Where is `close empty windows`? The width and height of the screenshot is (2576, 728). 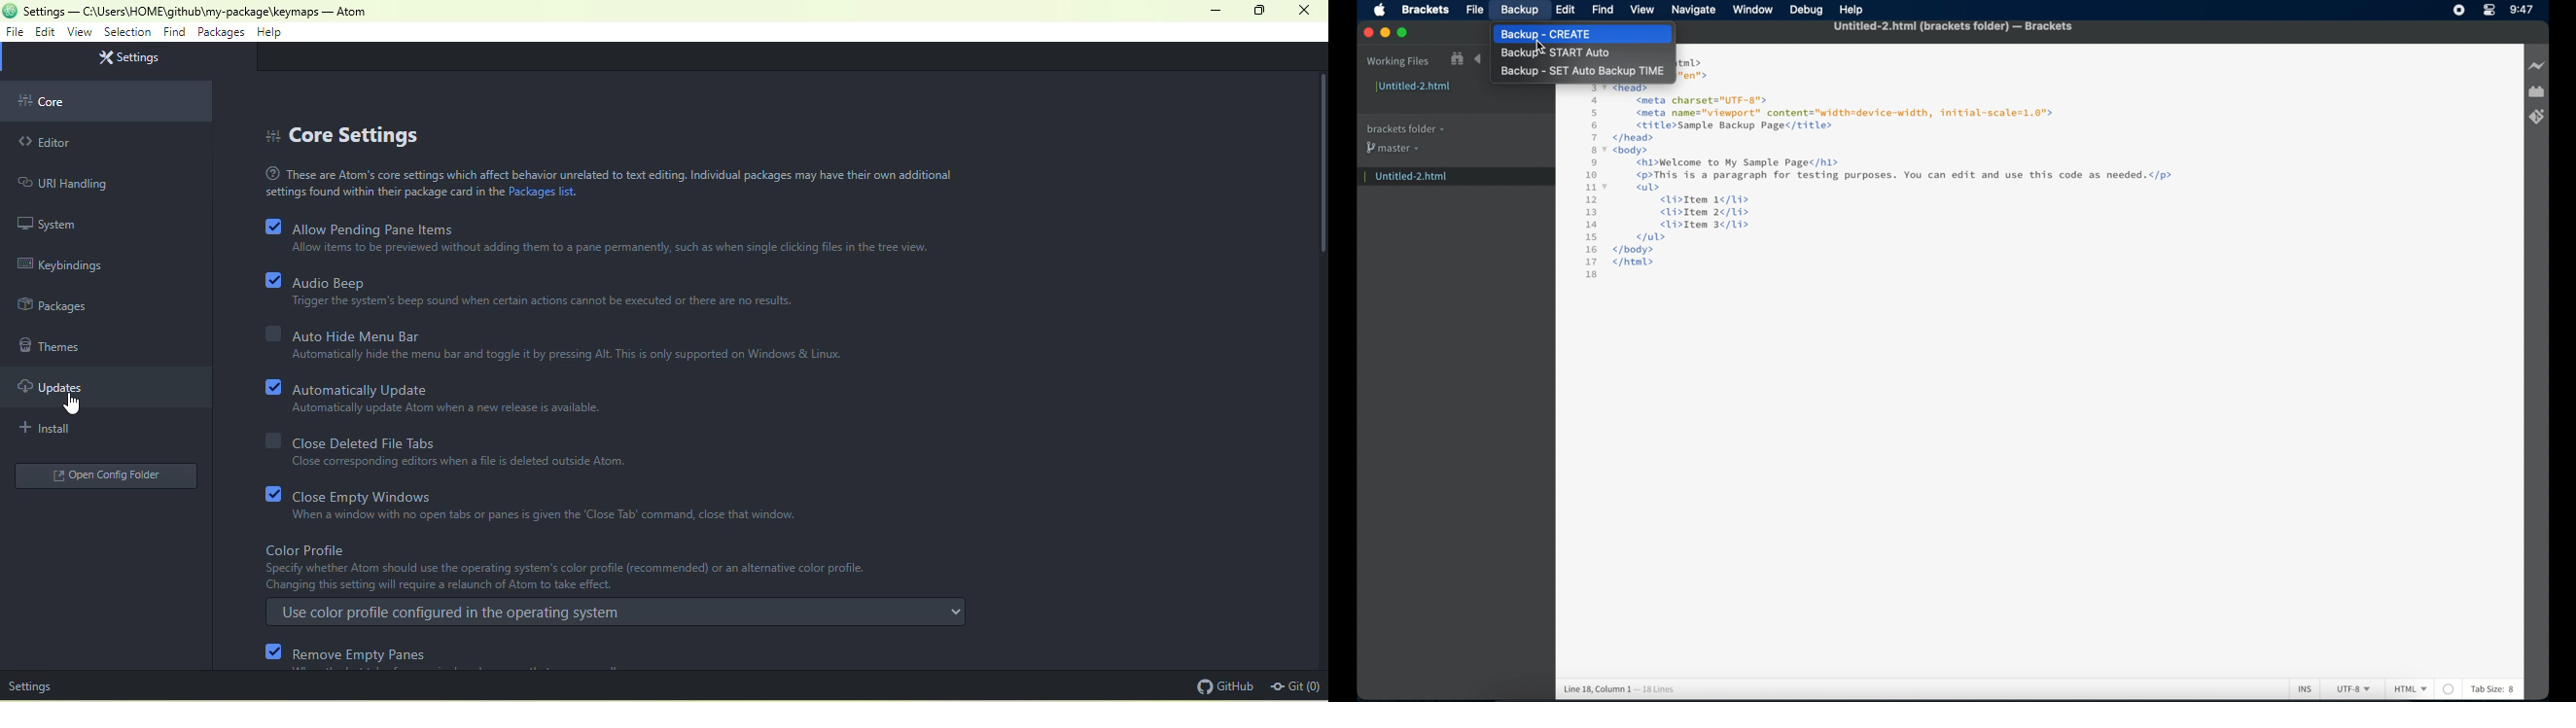
close empty windows is located at coordinates (360, 497).